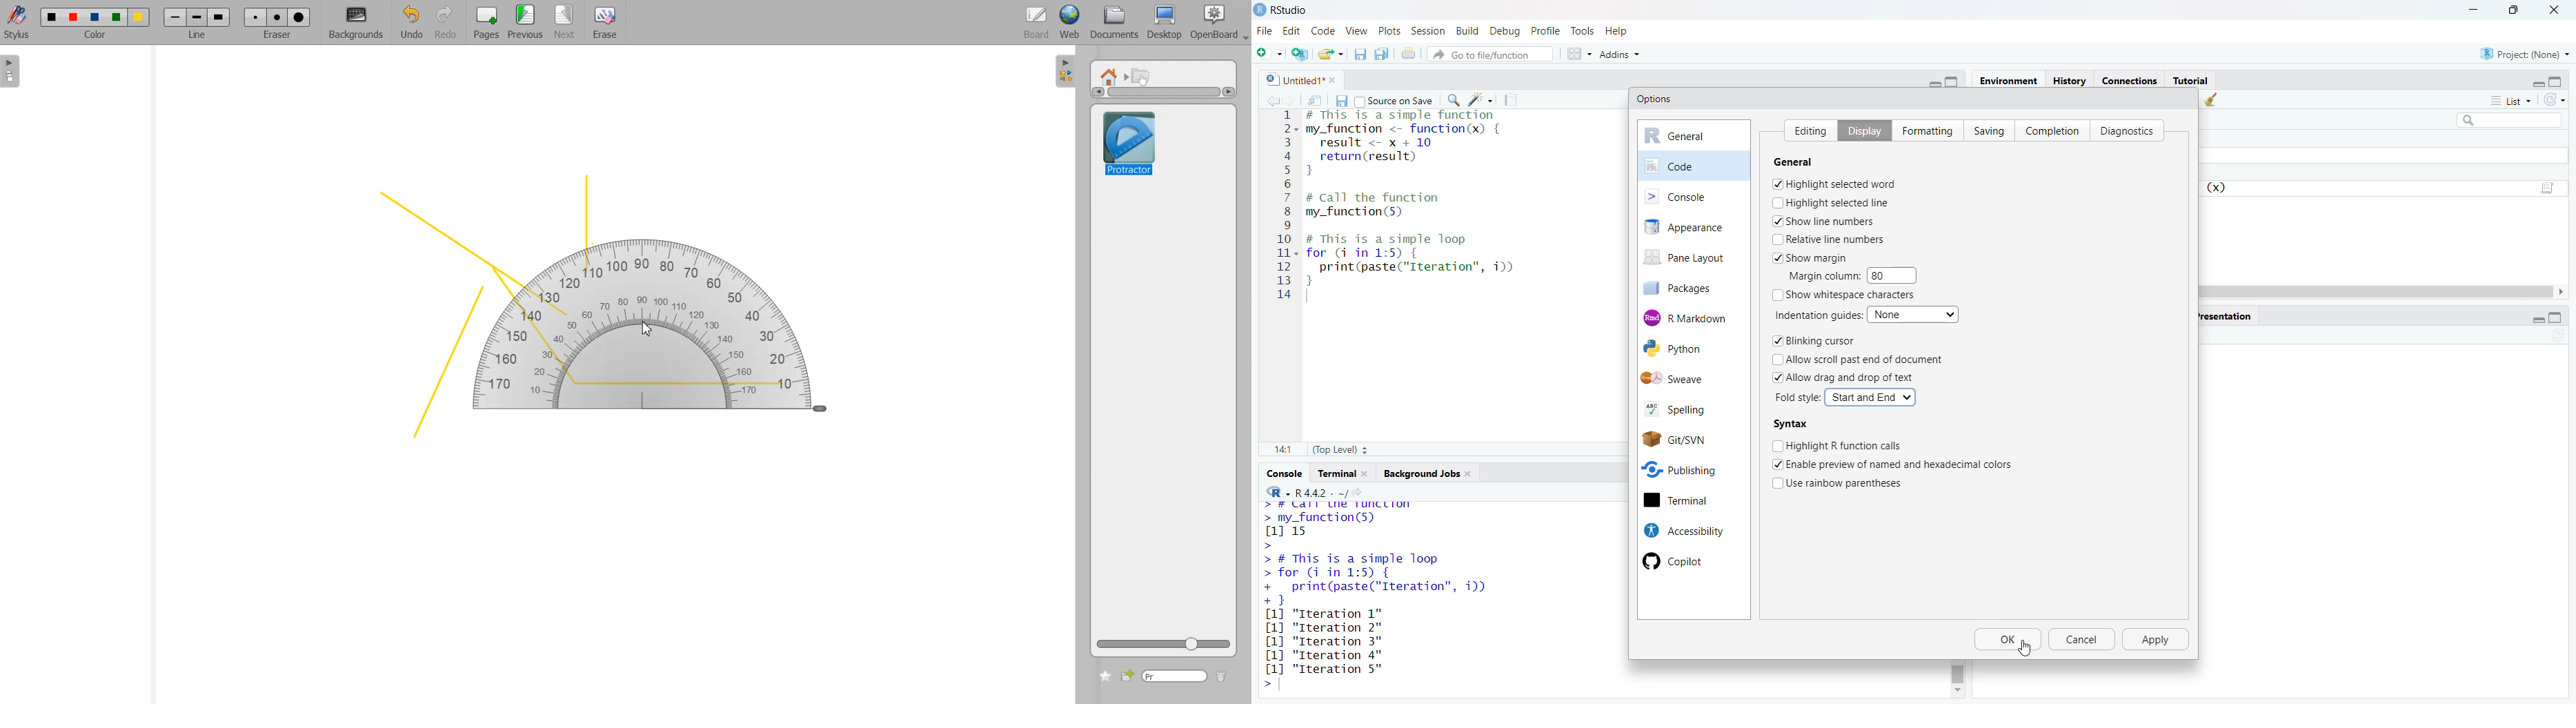 Image resolution: width=2576 pixels, height=728 pixels. Describe the element at coordinates (1311, 297) in the screenshot. I see `typing cursor` at that location.